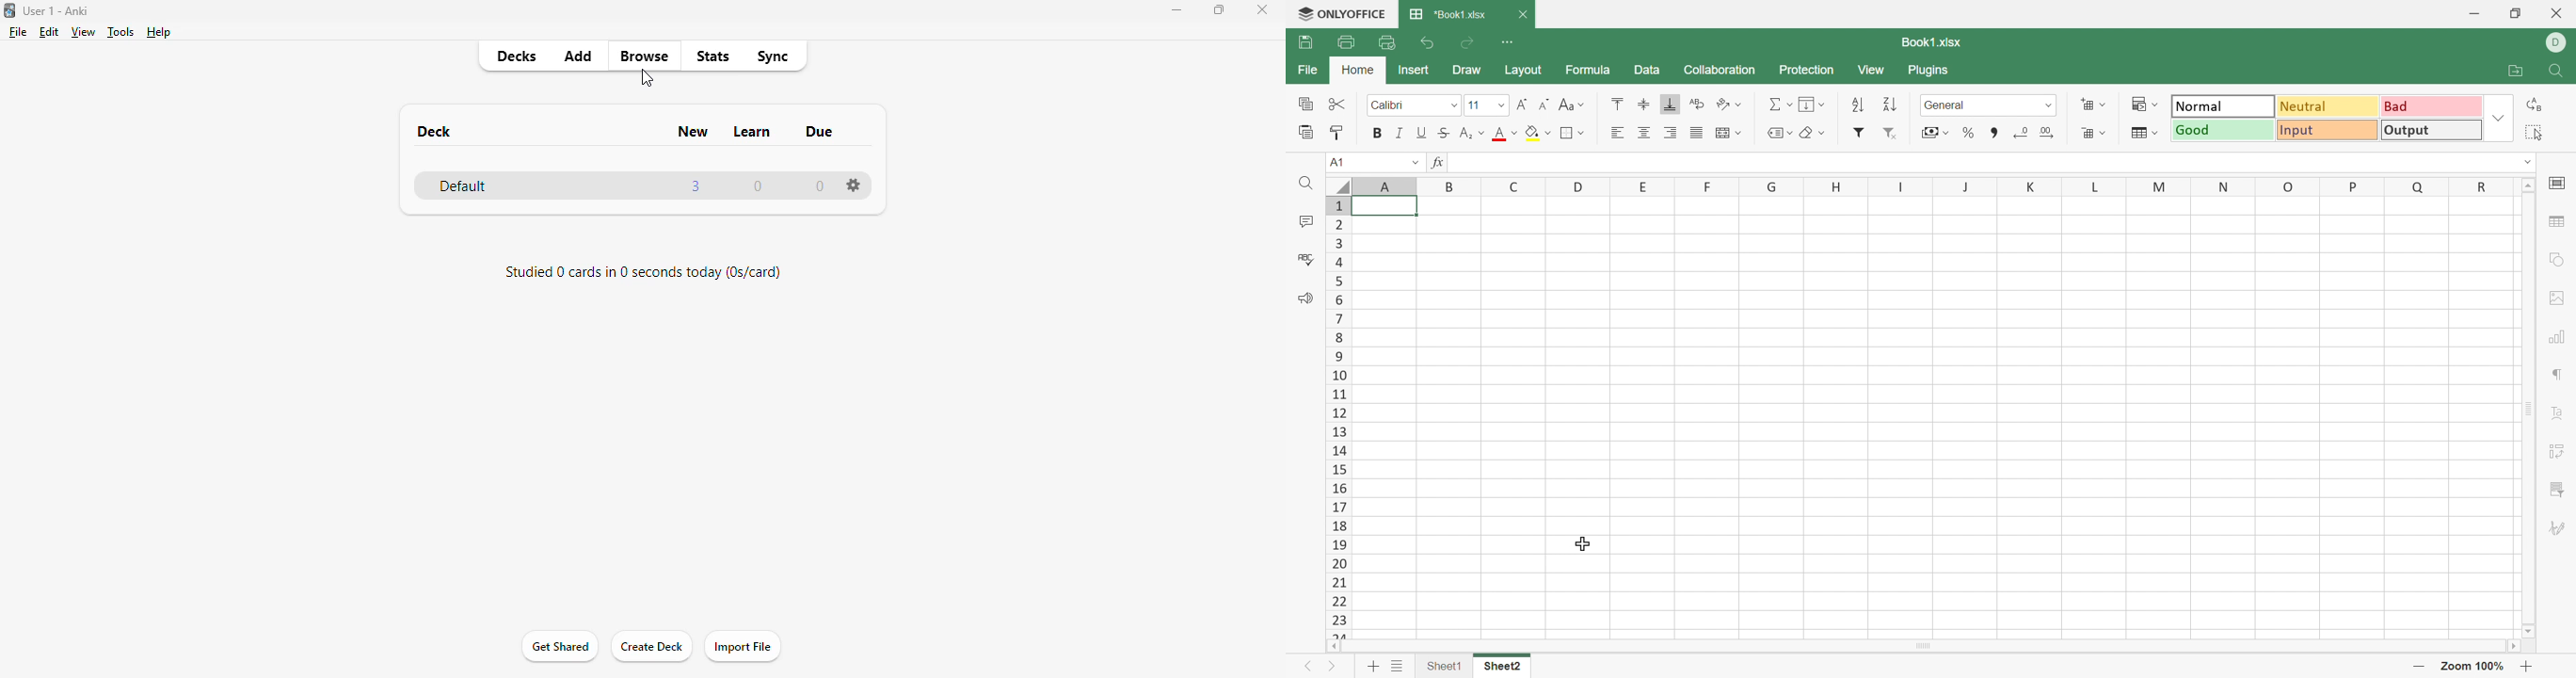 The height and width of the screenshot is (700, 2576). Describe the element at coordinates (1742, 134) in the screenshot. I see `Merge and center drop down` at that location.